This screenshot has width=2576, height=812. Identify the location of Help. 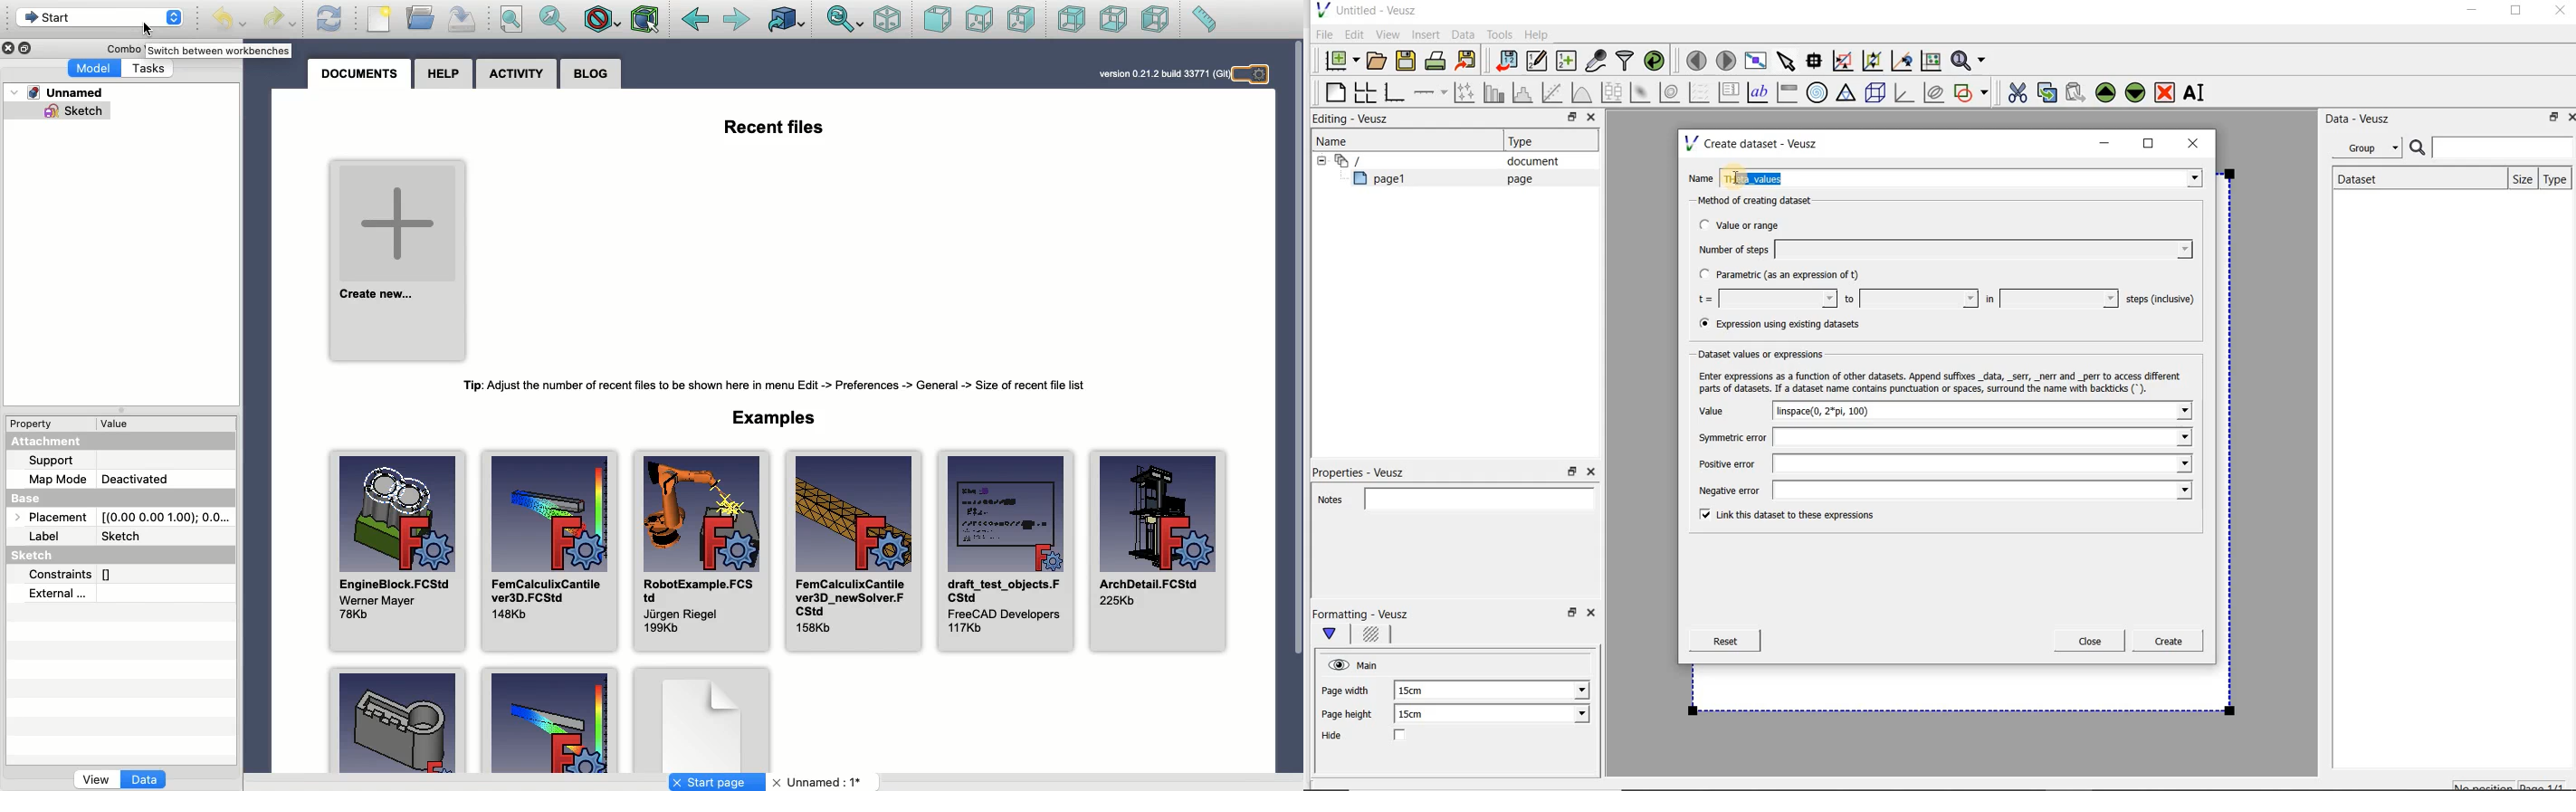
(1538, 34).